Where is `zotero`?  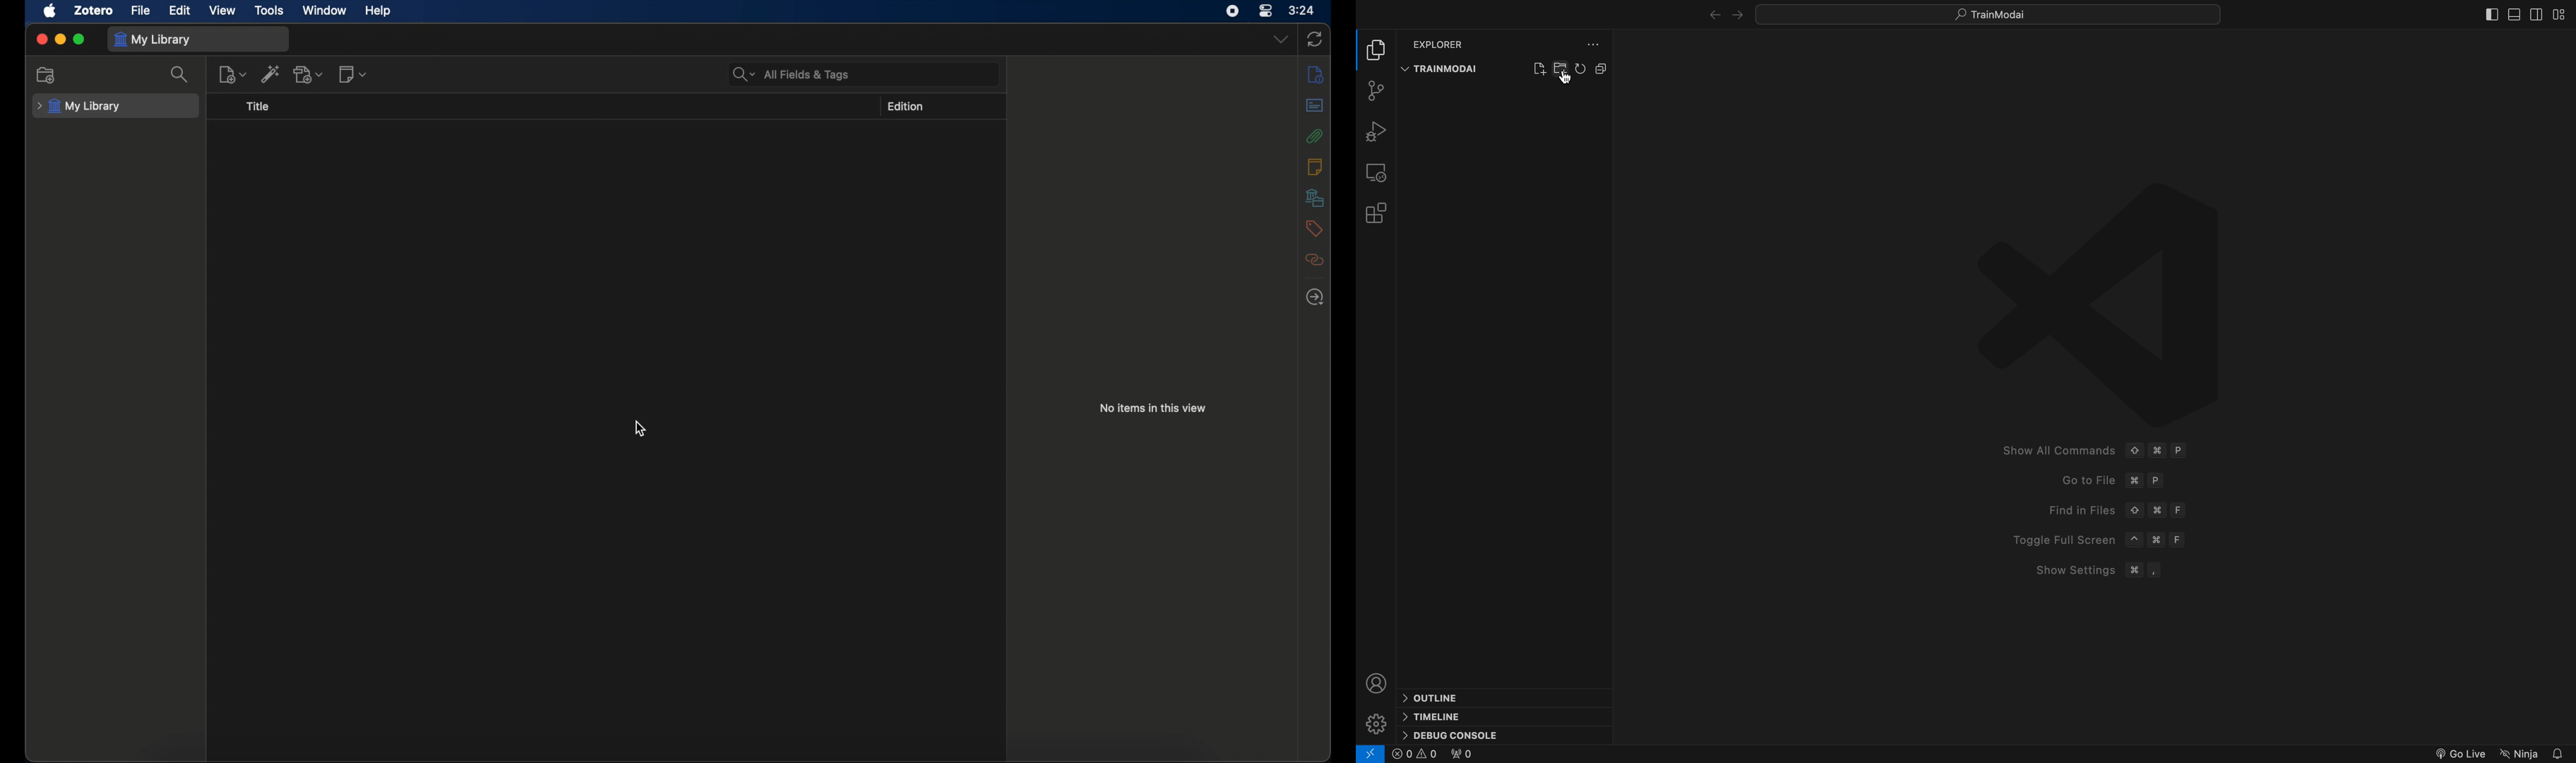
zotero is located at coordinates (95, 11).